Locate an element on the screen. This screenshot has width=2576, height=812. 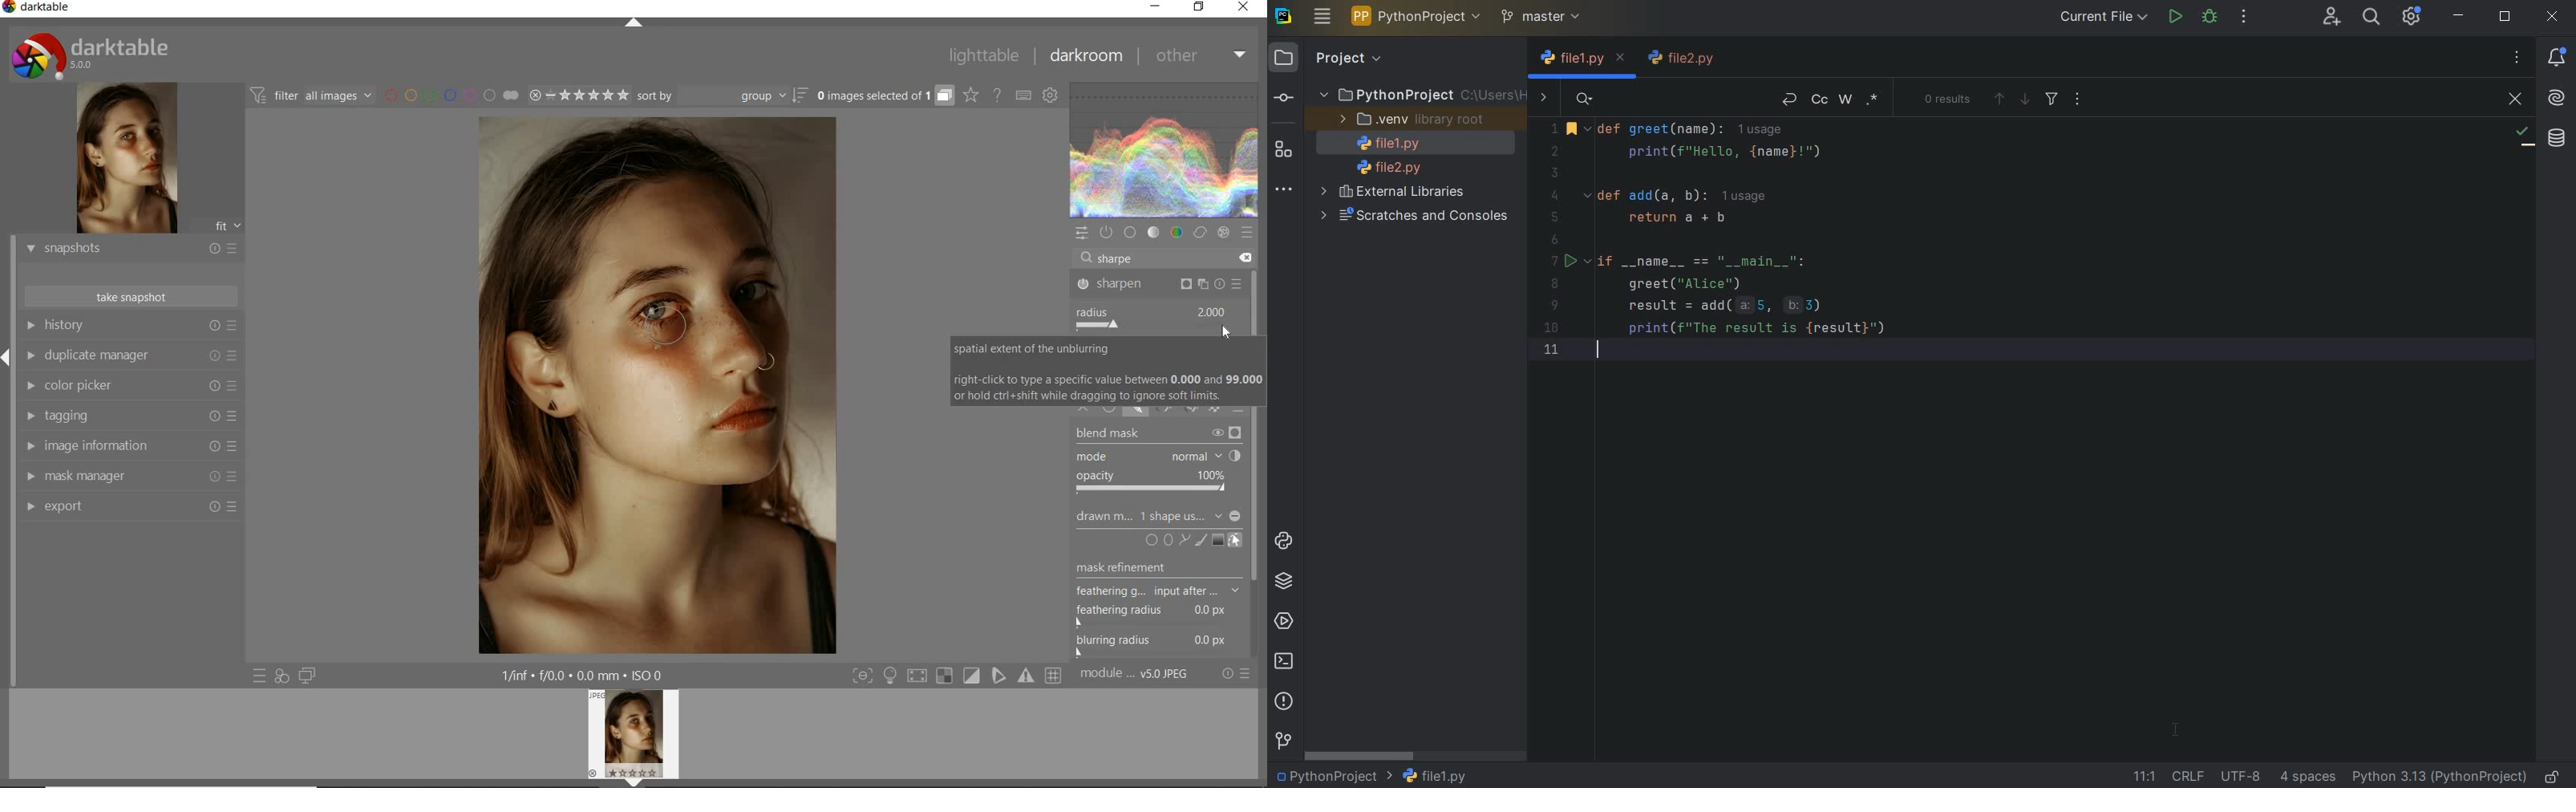
correct is located at coordinates (1199, 234).